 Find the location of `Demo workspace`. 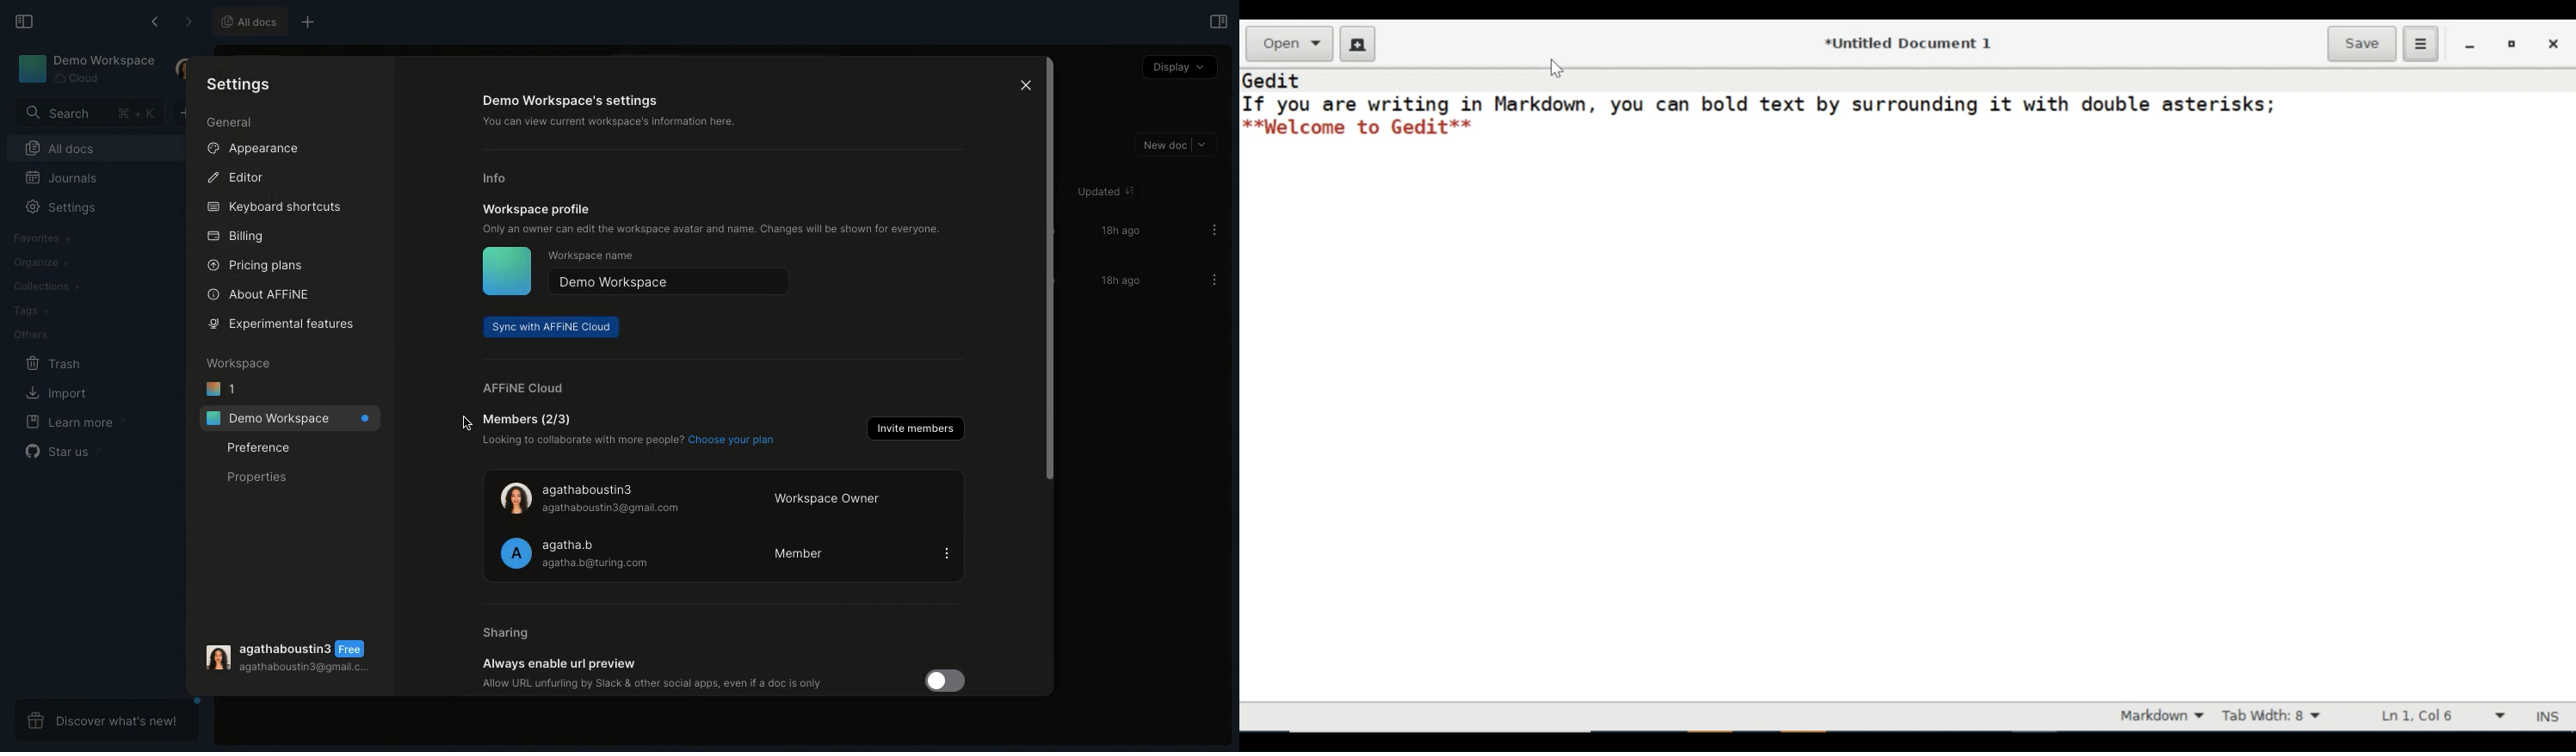

Demo workspace is located at coordinates (286, 418).